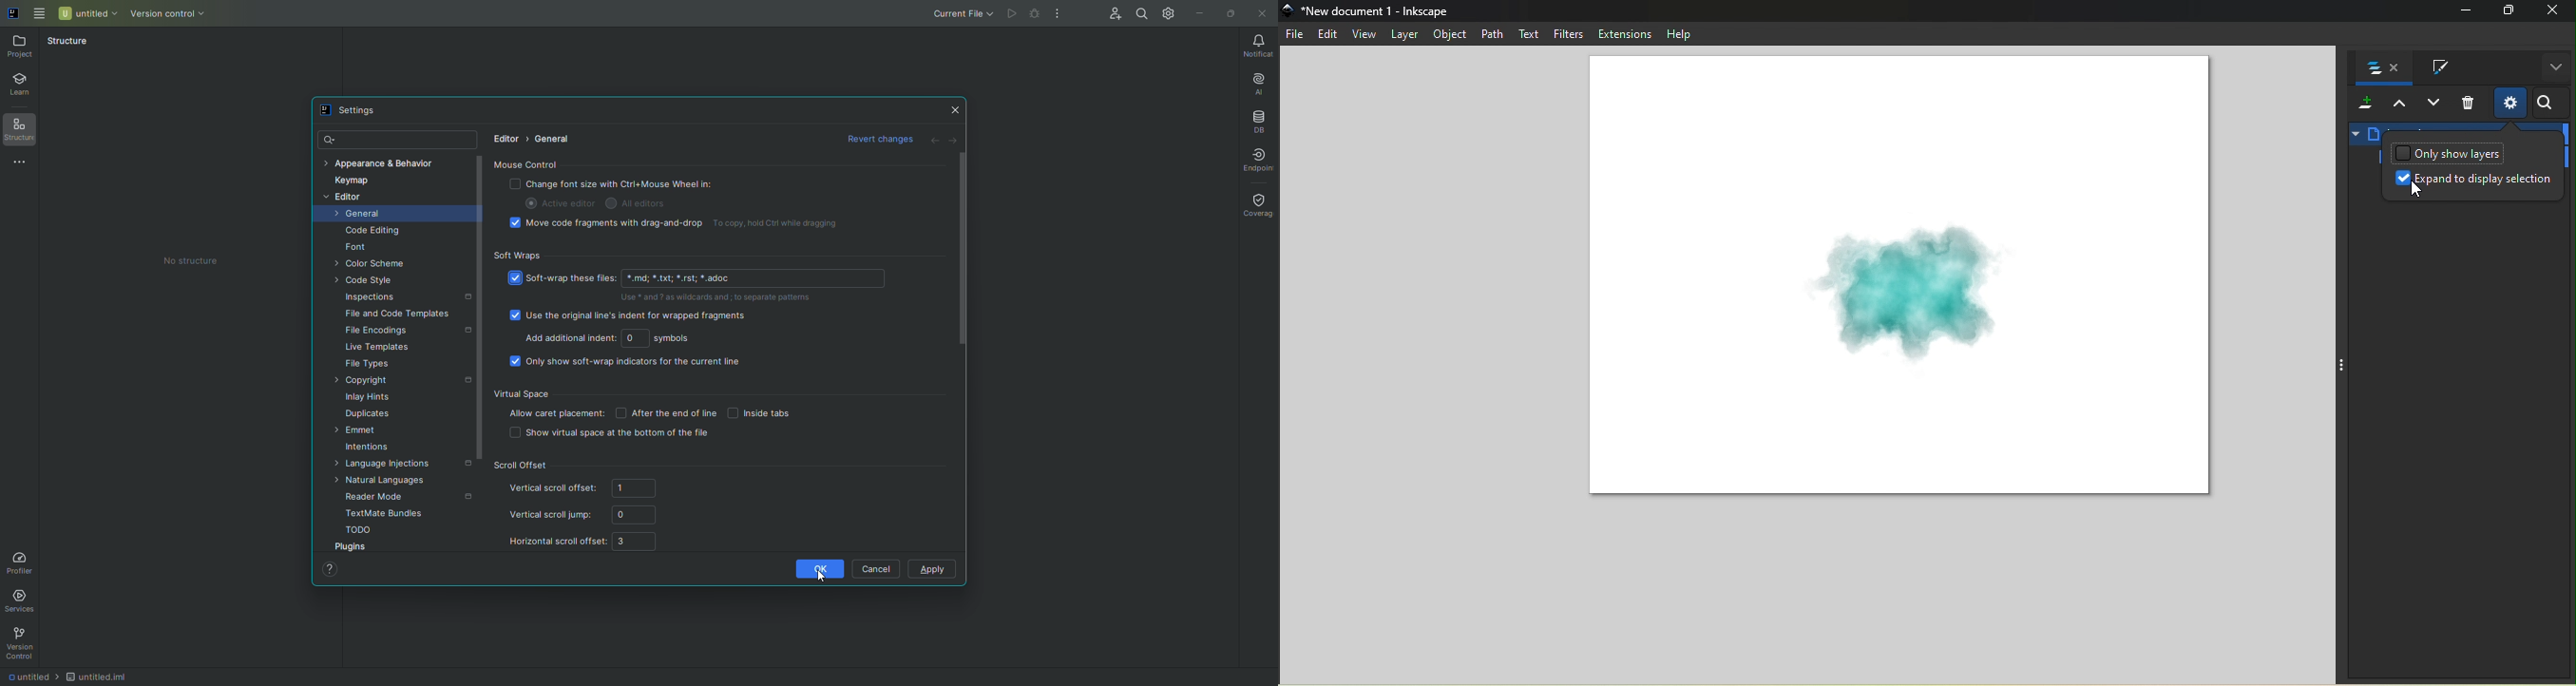 This screenshot has width=2576, height=700. Describe the element at coordinates (1058, 15) in the screenshot. I see `More Actions` at that location.